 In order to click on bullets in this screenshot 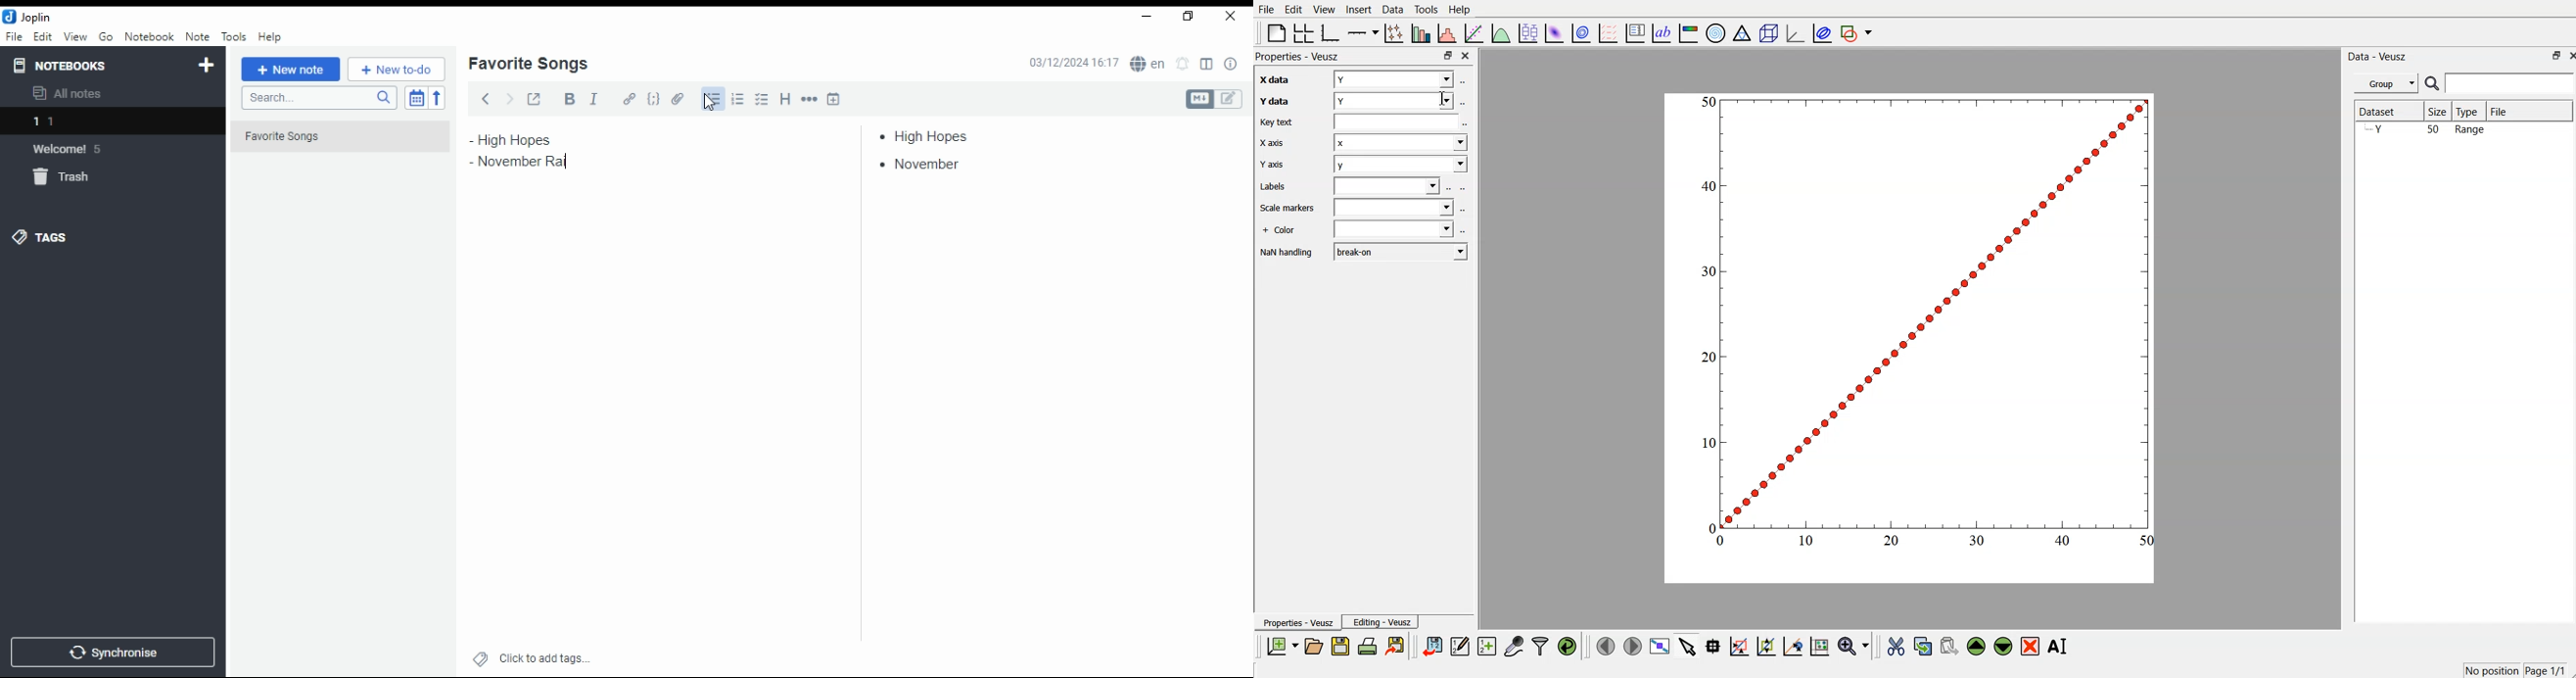, I will do `click(713, 100)`.